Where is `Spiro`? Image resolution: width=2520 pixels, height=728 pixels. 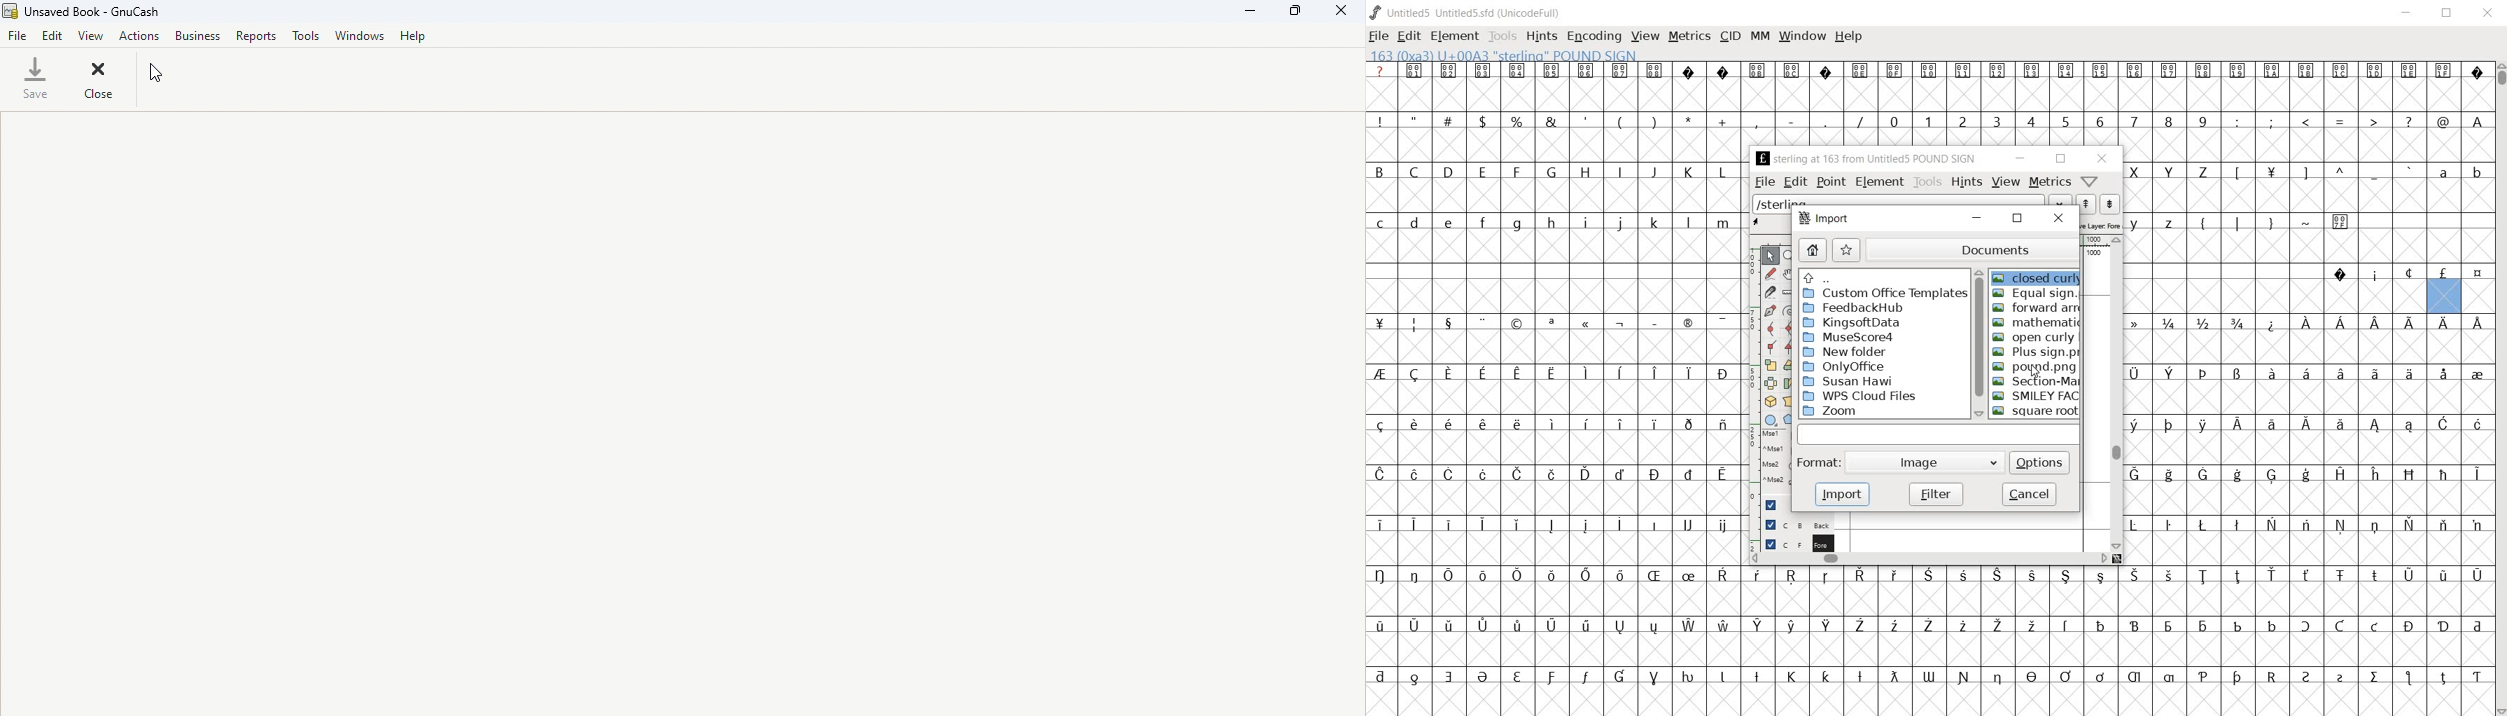 Spiro is located at coordinates (1789, 310).